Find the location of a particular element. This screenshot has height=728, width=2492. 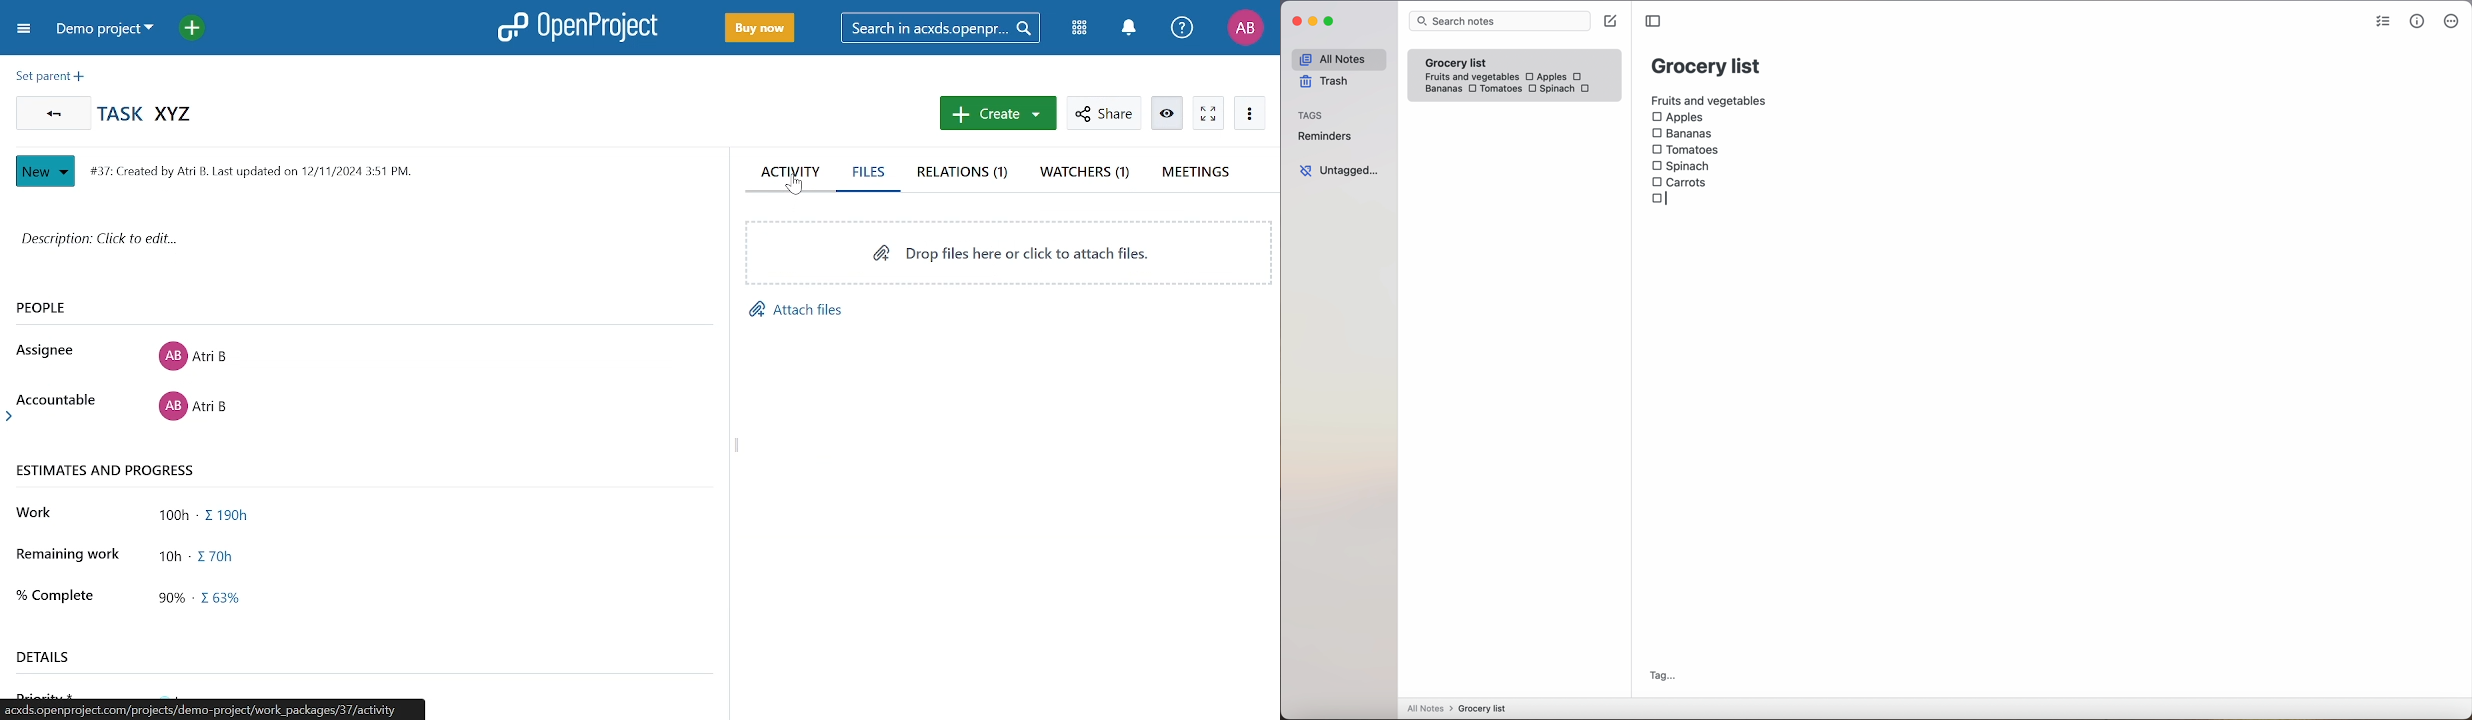

Files is located at coordinates (874, 179).